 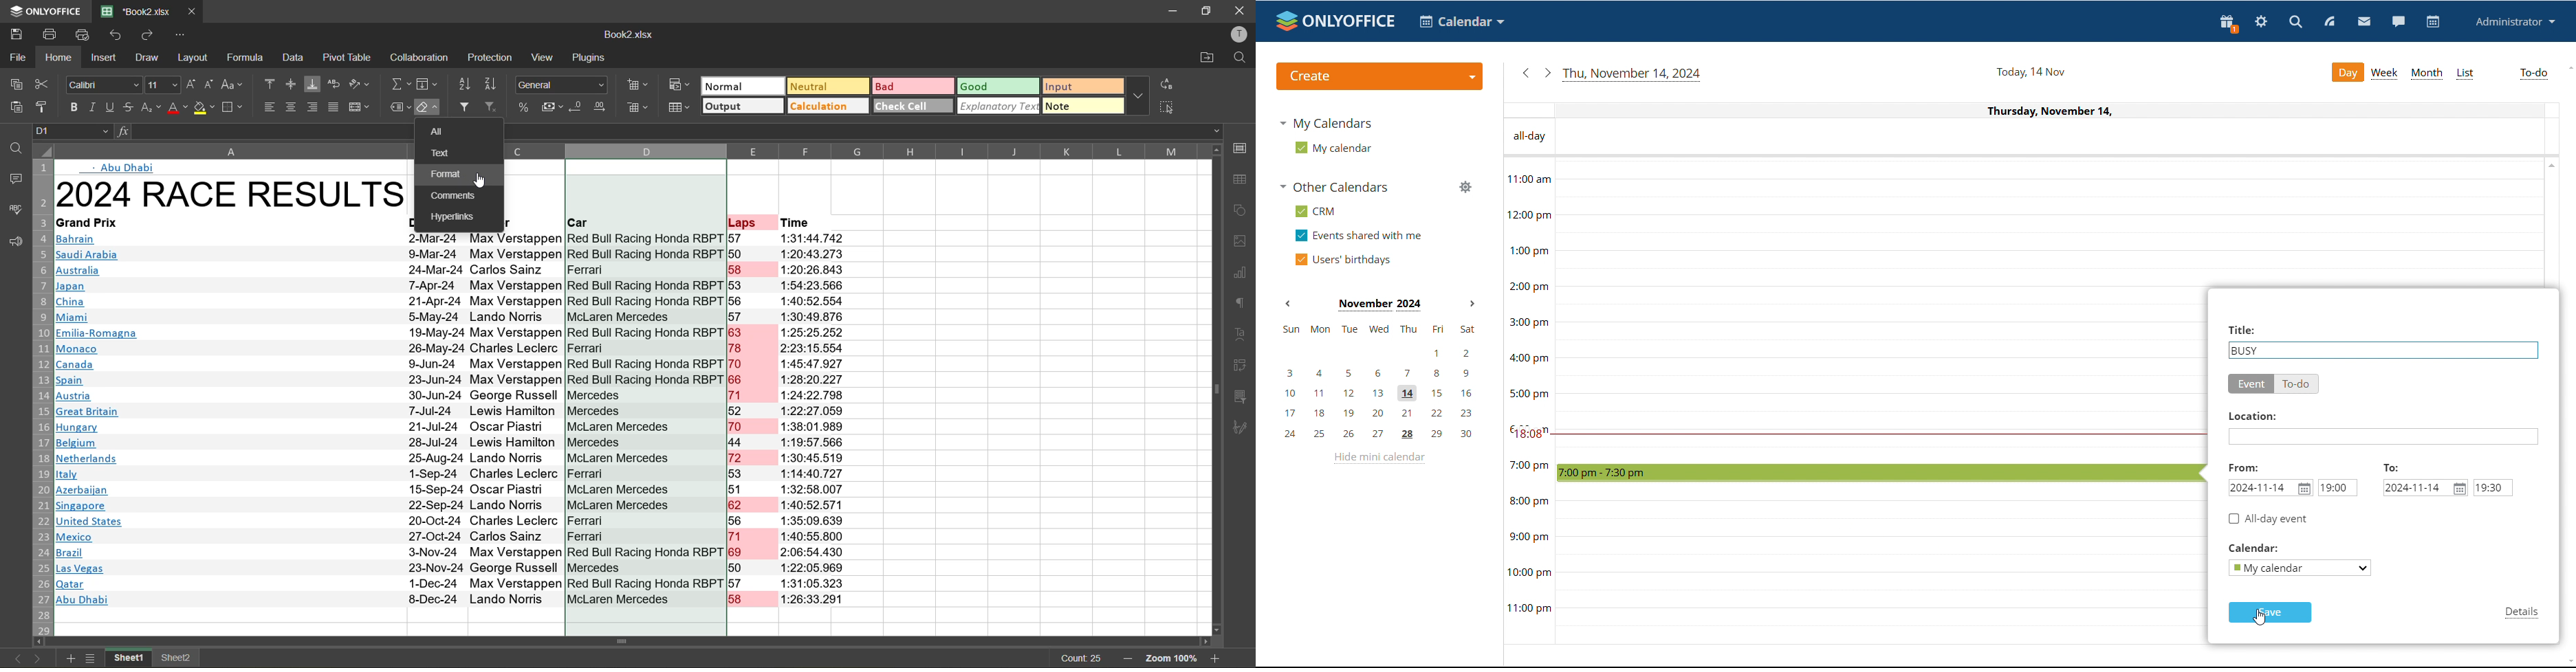 What do you see at coordinates (828, 107) in the screenshot?
I see `calculation` at bounding box center [828, 107].